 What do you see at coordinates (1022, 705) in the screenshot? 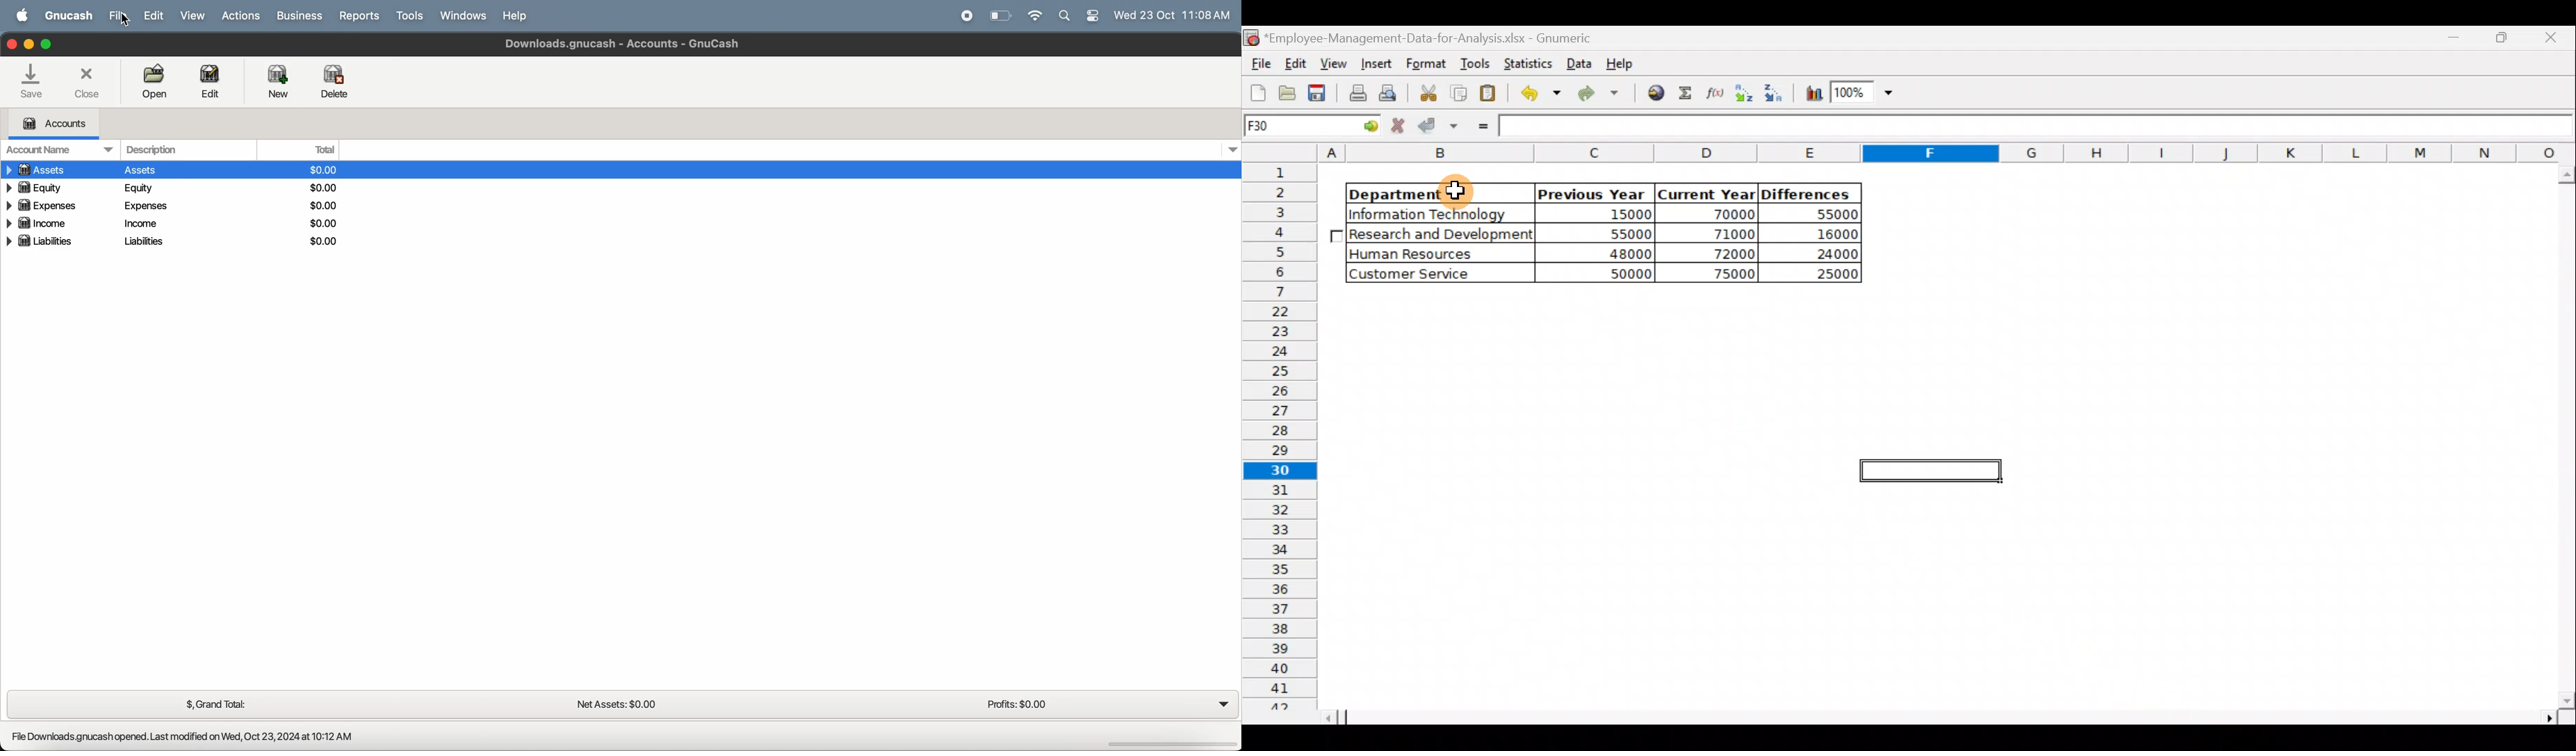
I see `profits` at bounding box center [1022, 705].